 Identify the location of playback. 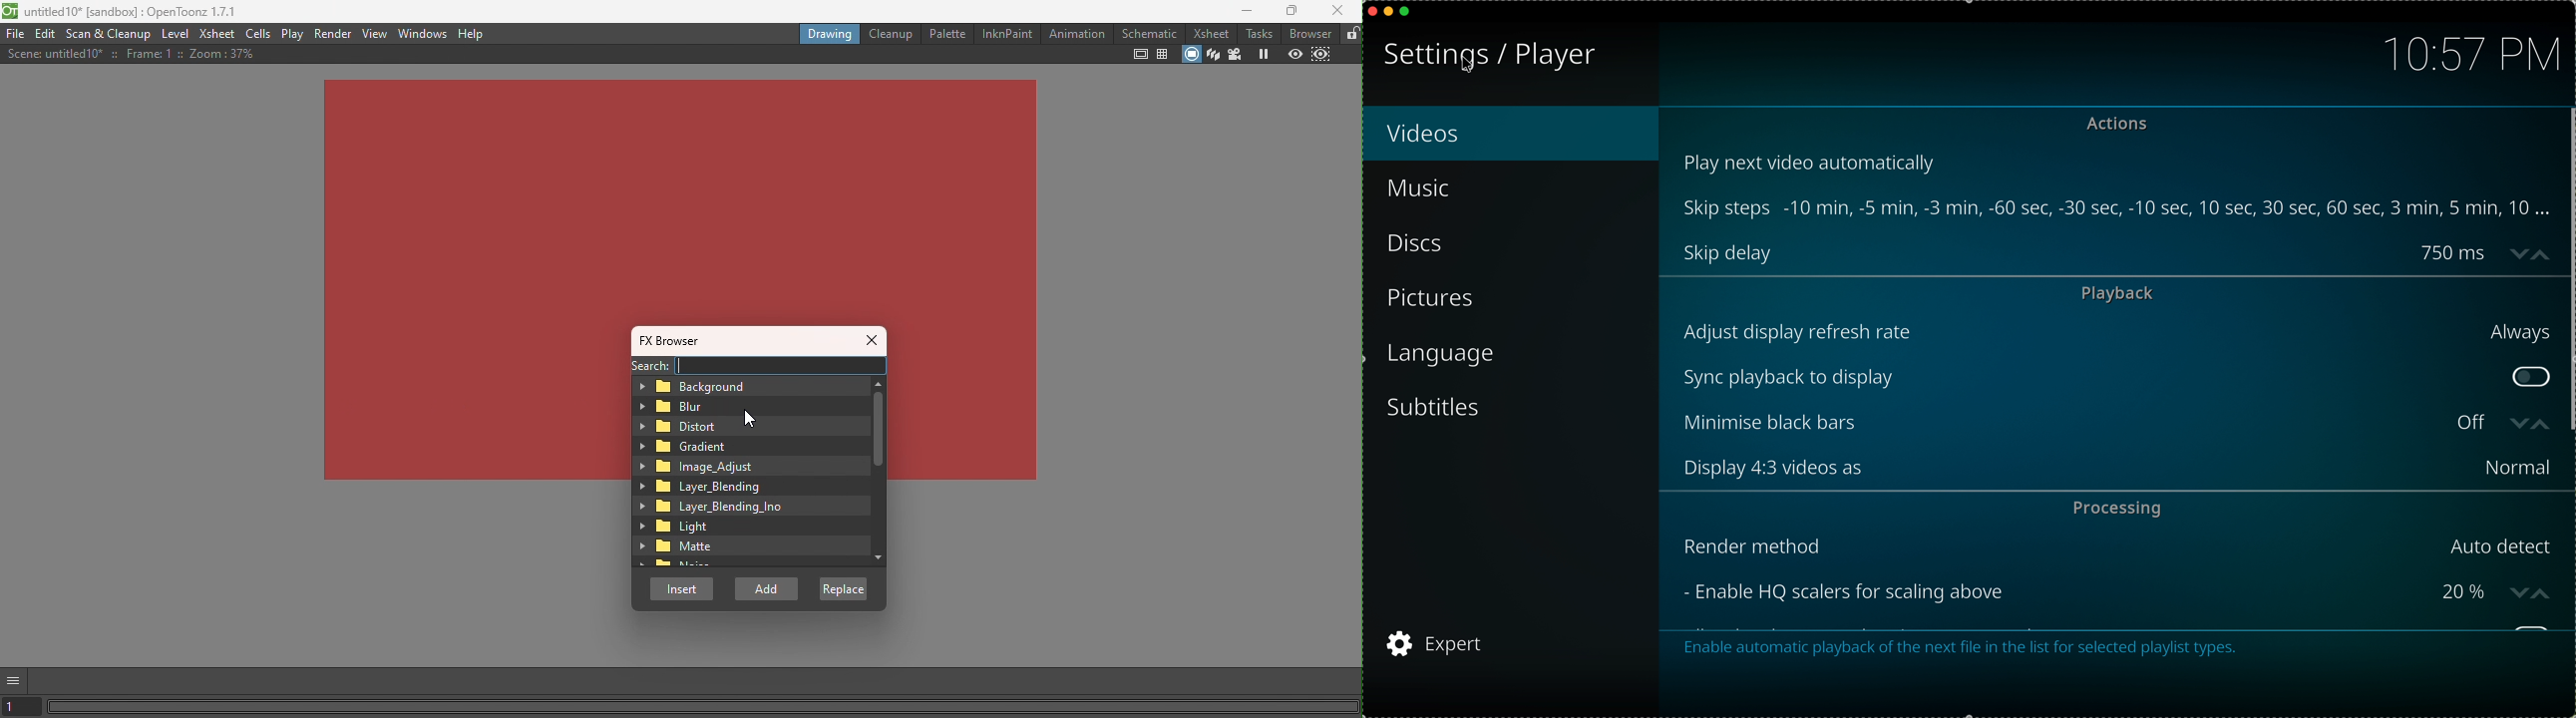
(2118, 293).